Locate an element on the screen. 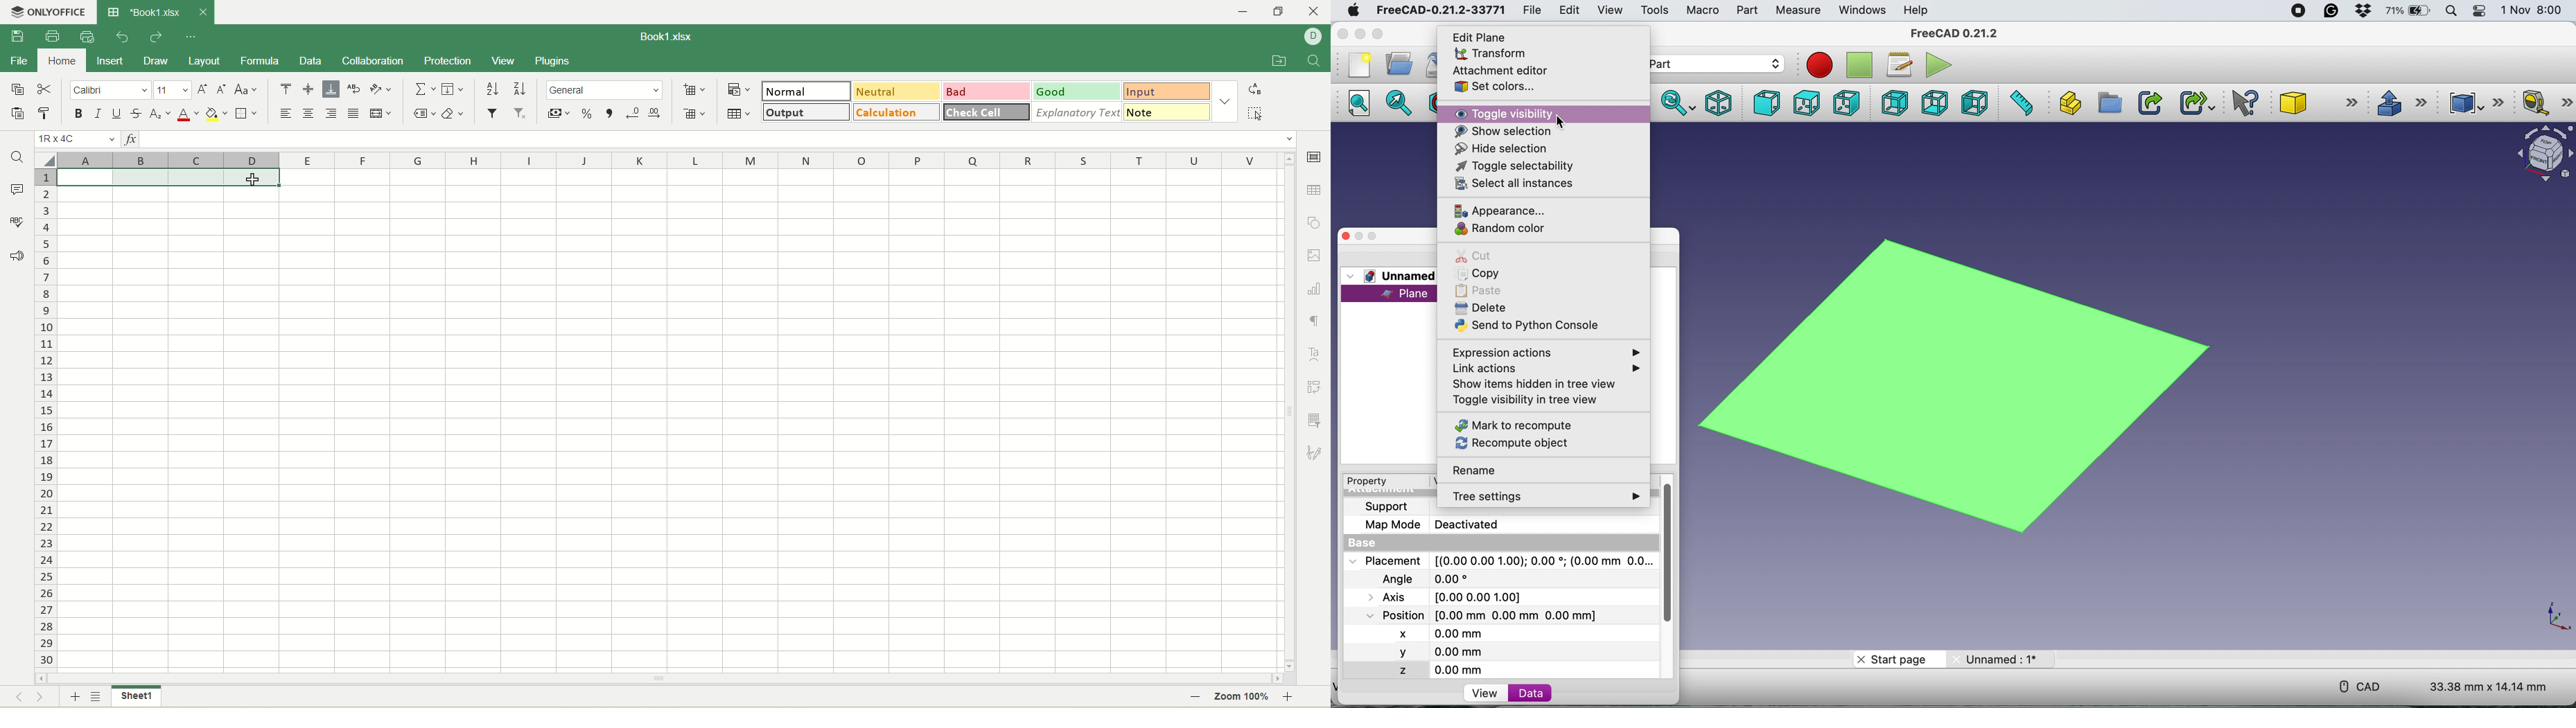  text art settings is located at coordinates (1315, 355).